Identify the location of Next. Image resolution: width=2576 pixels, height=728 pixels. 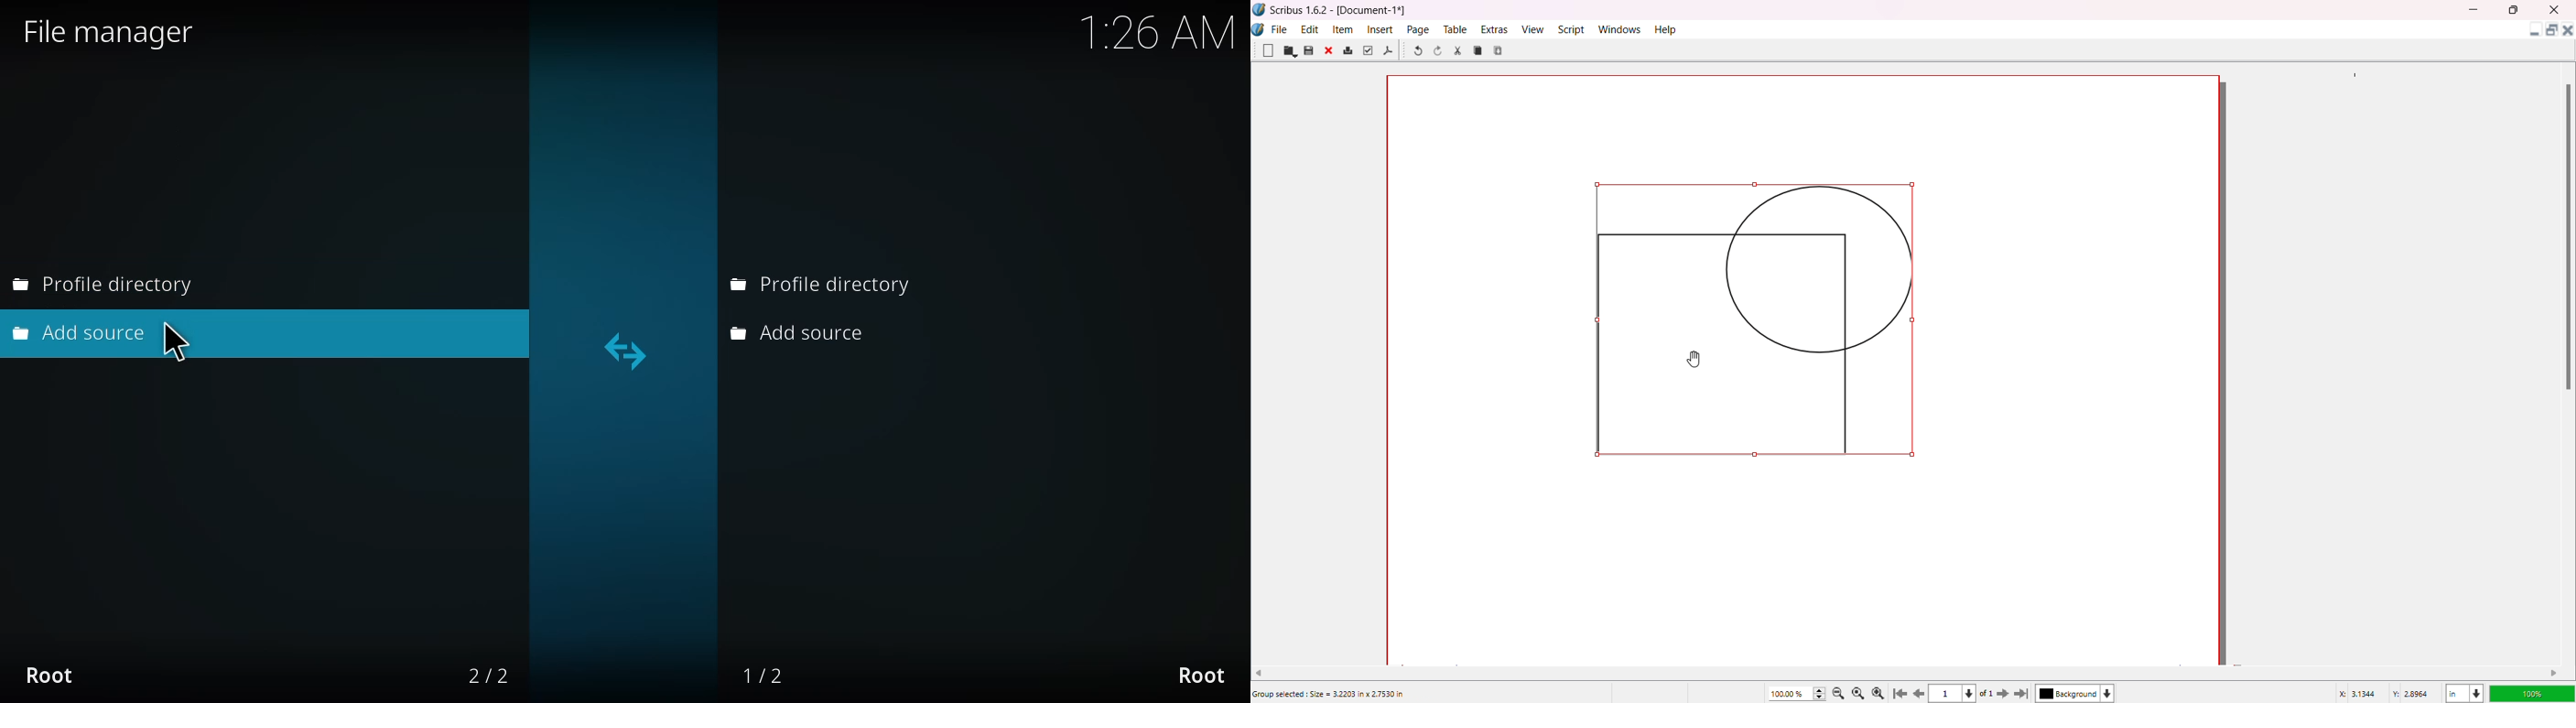
(1999, 693).